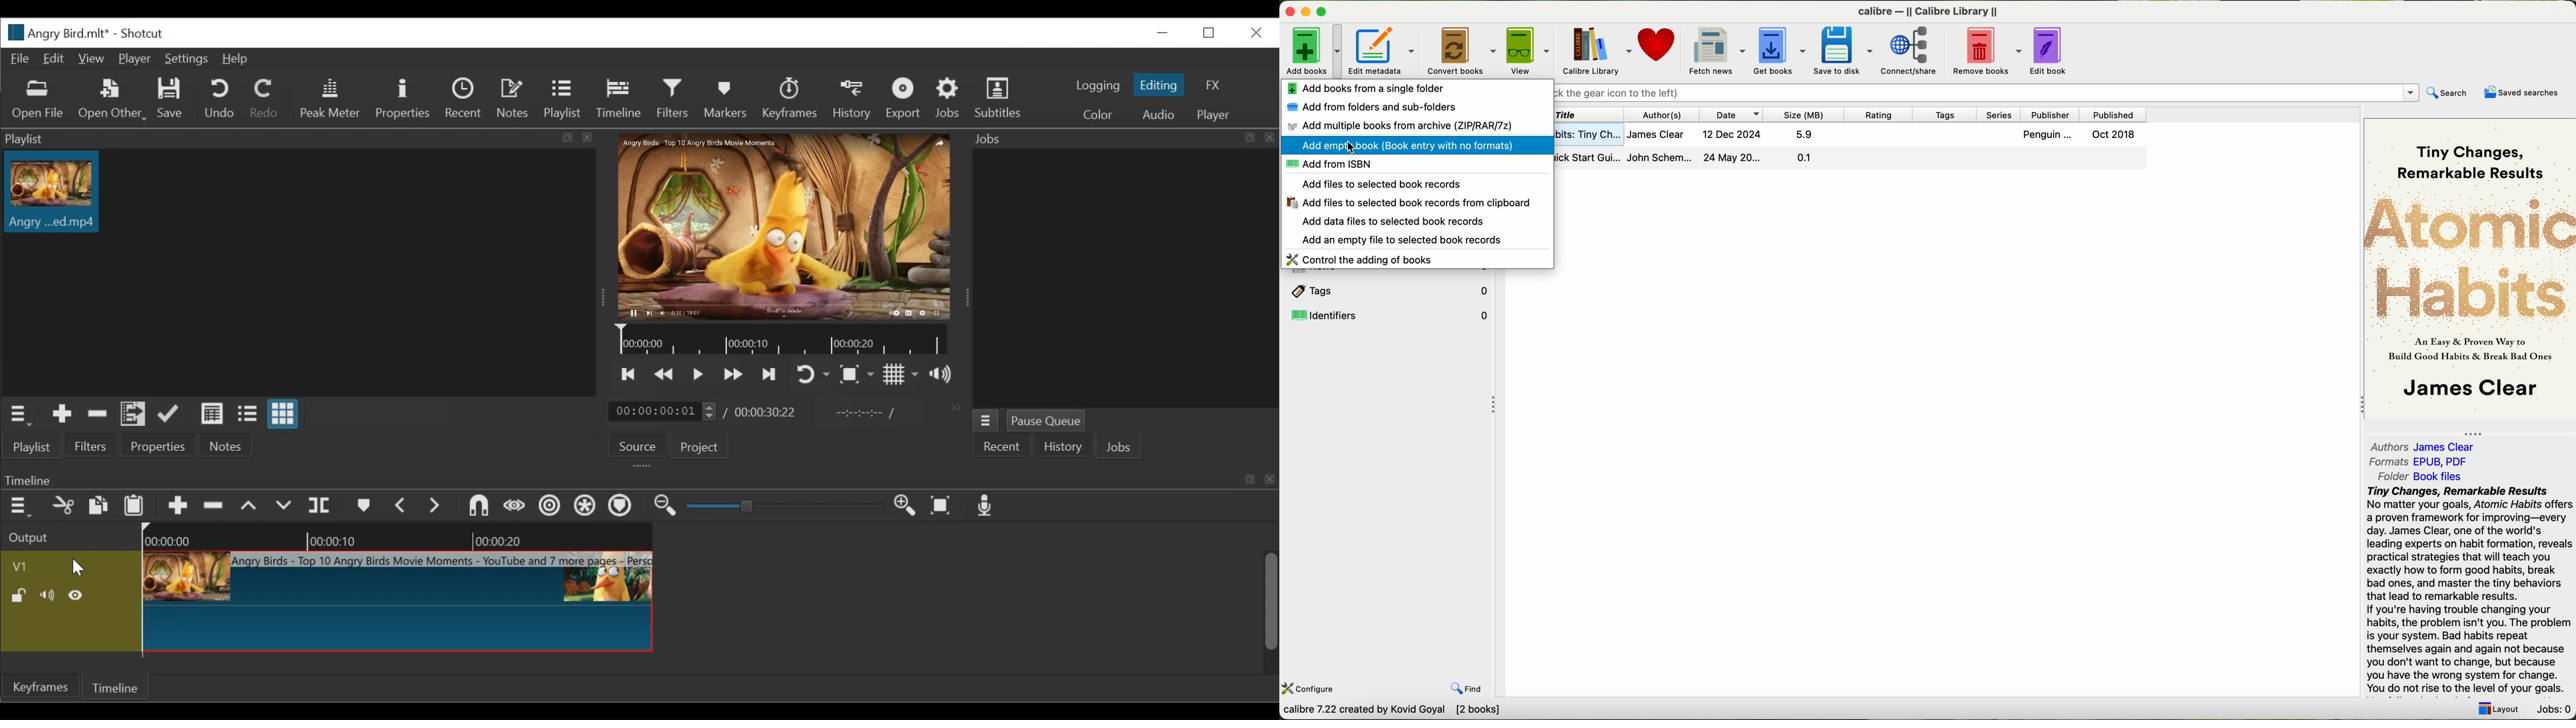 The width and height of the screenshot is (2576, 728). What do you see at coordinates (363, 507) in the screenshot?
I see `Markers` at bounding box center [363, 507].